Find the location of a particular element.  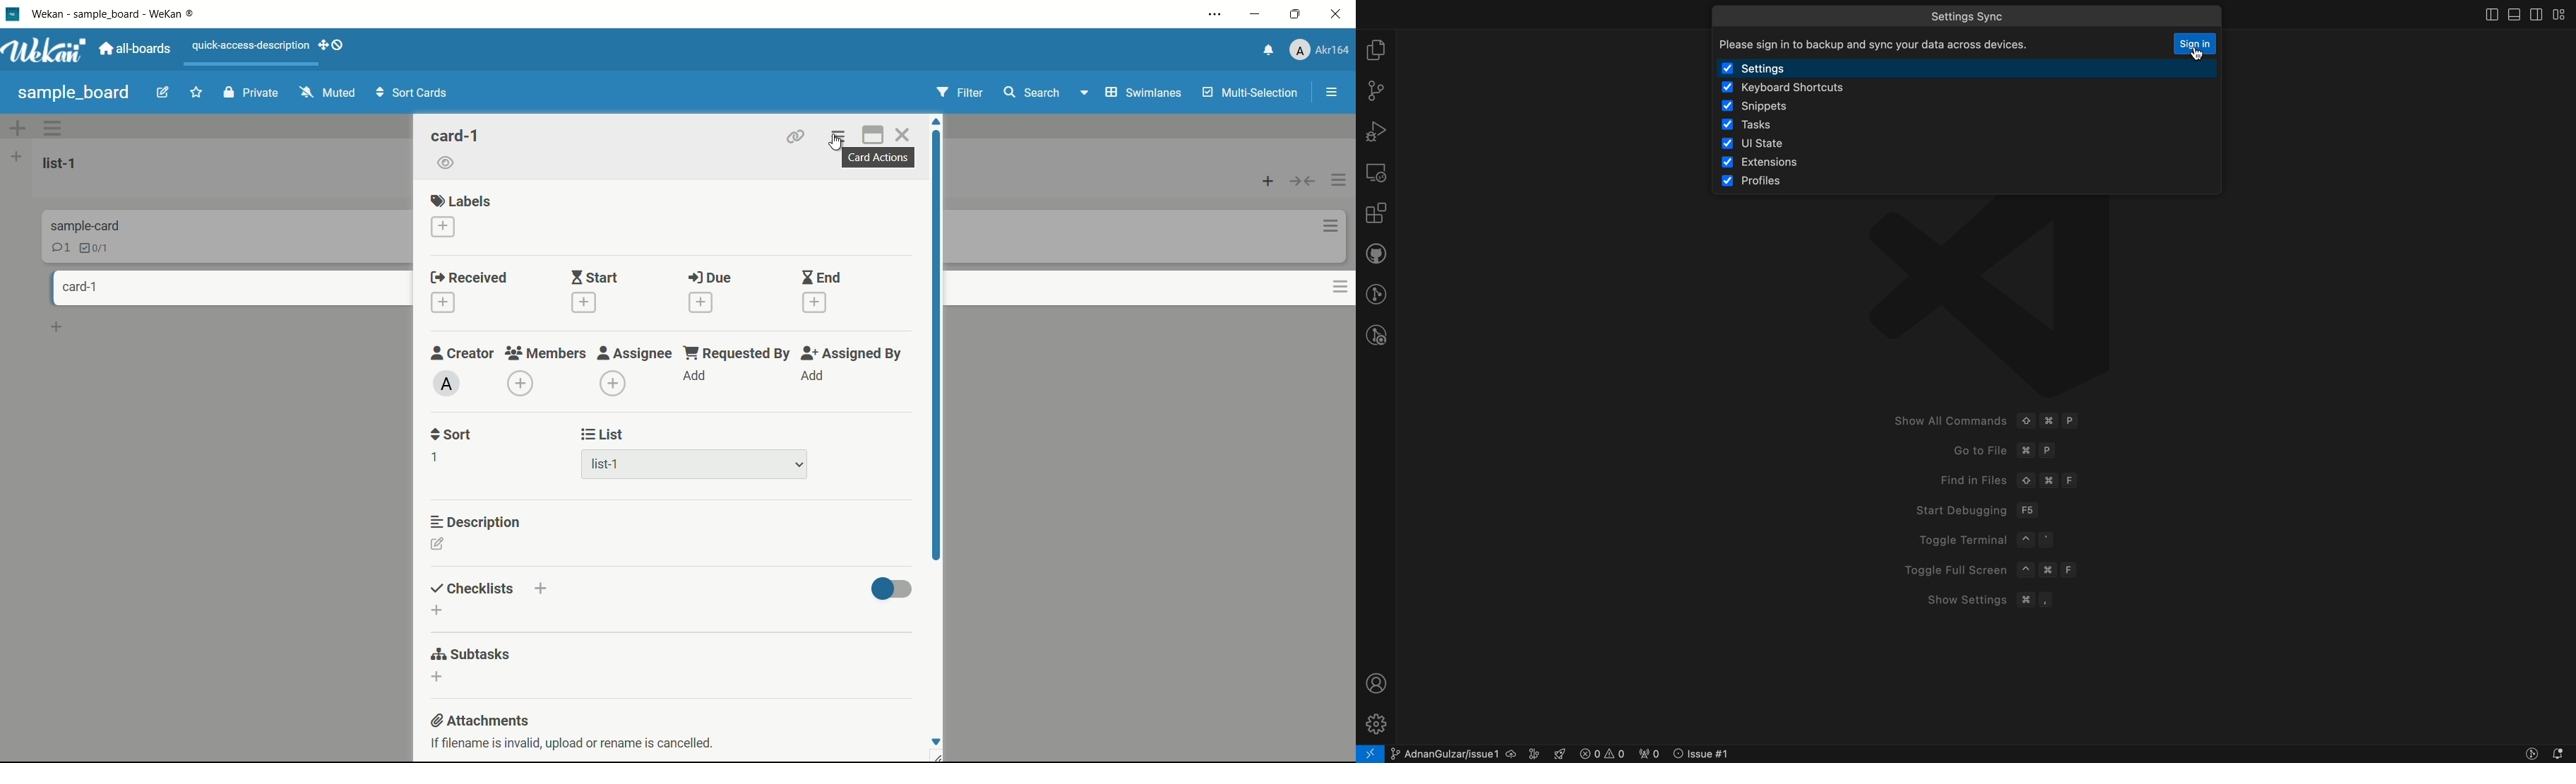

requested by is located at coordinates (736, 354).